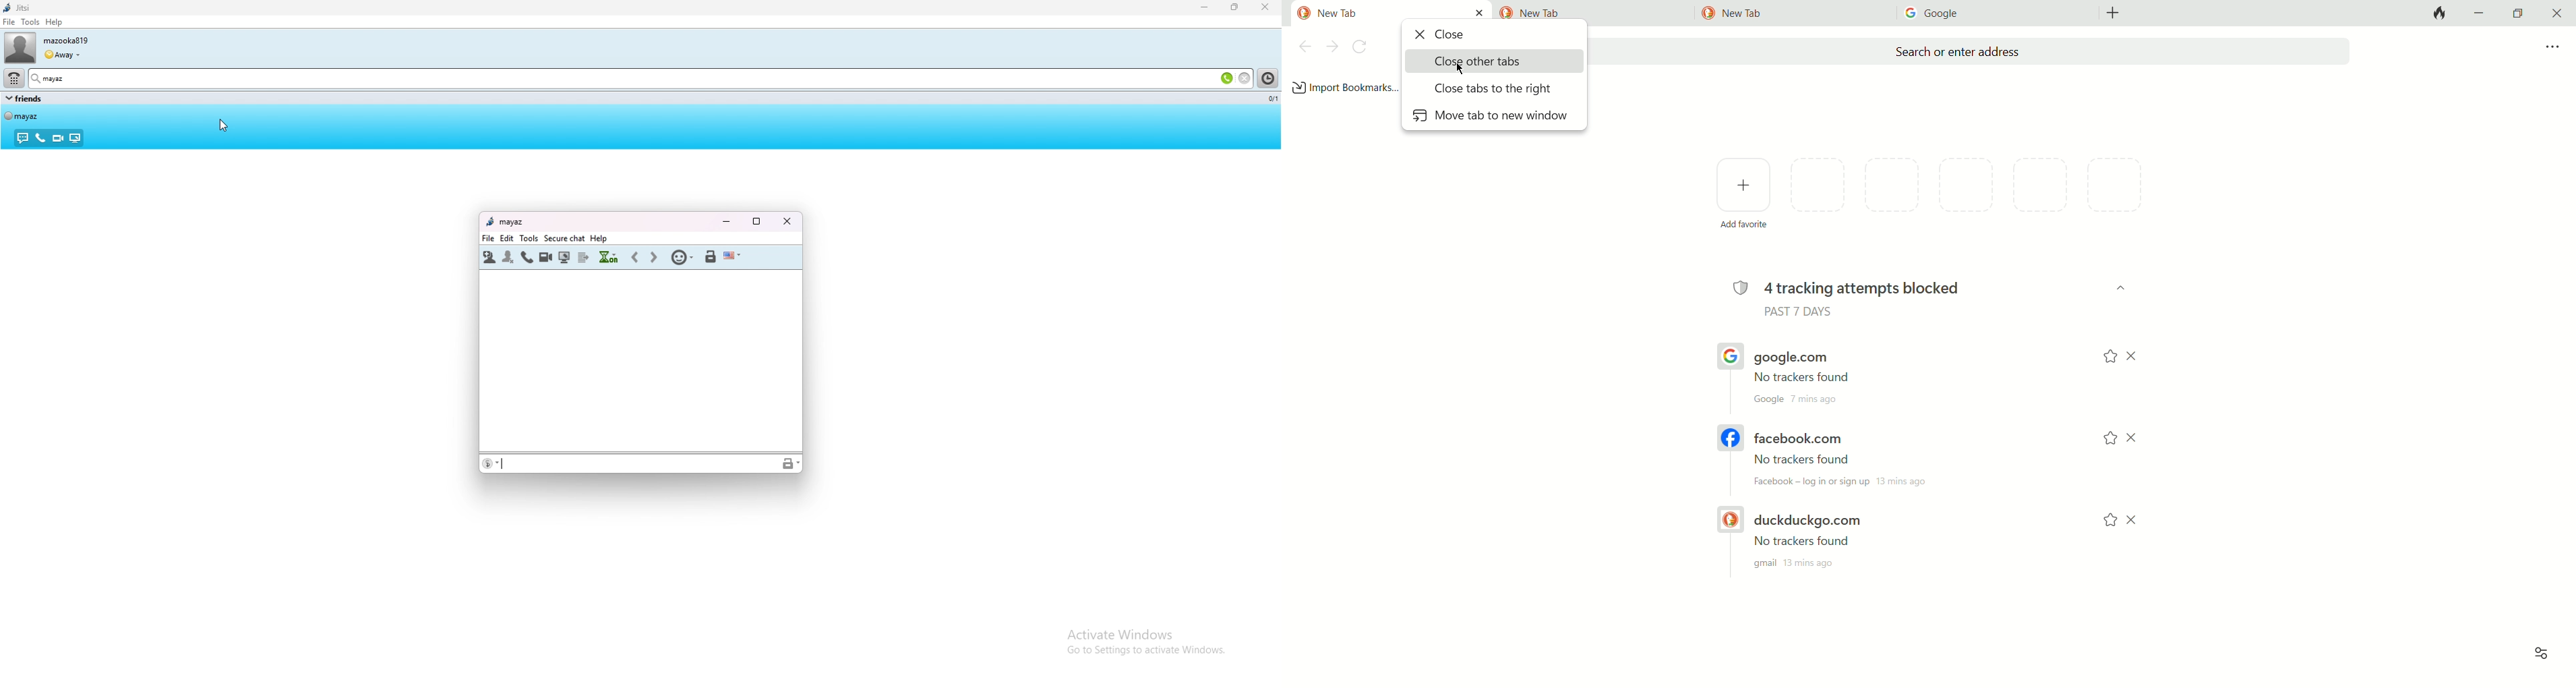  Describe the element at coordinates (546, 257) in the screenshot. I see `call contact` at that location.